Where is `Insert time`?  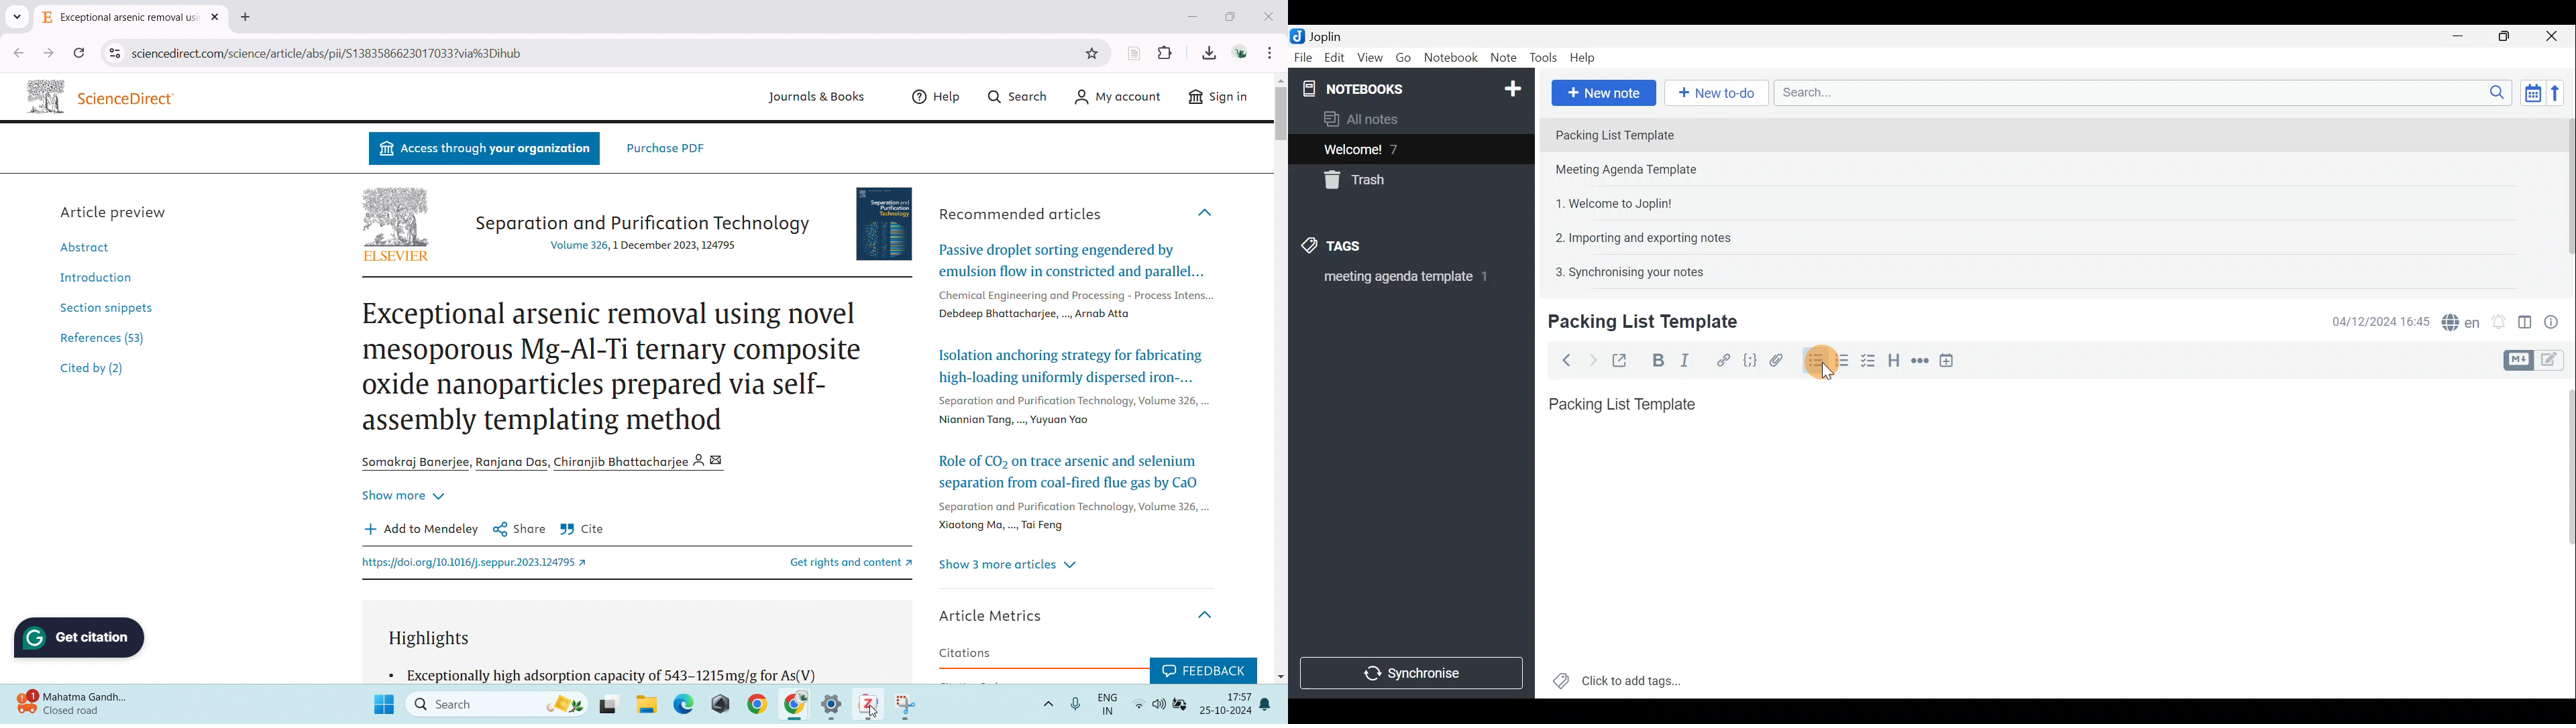 Insert time is located at coordinates (1951, 360).